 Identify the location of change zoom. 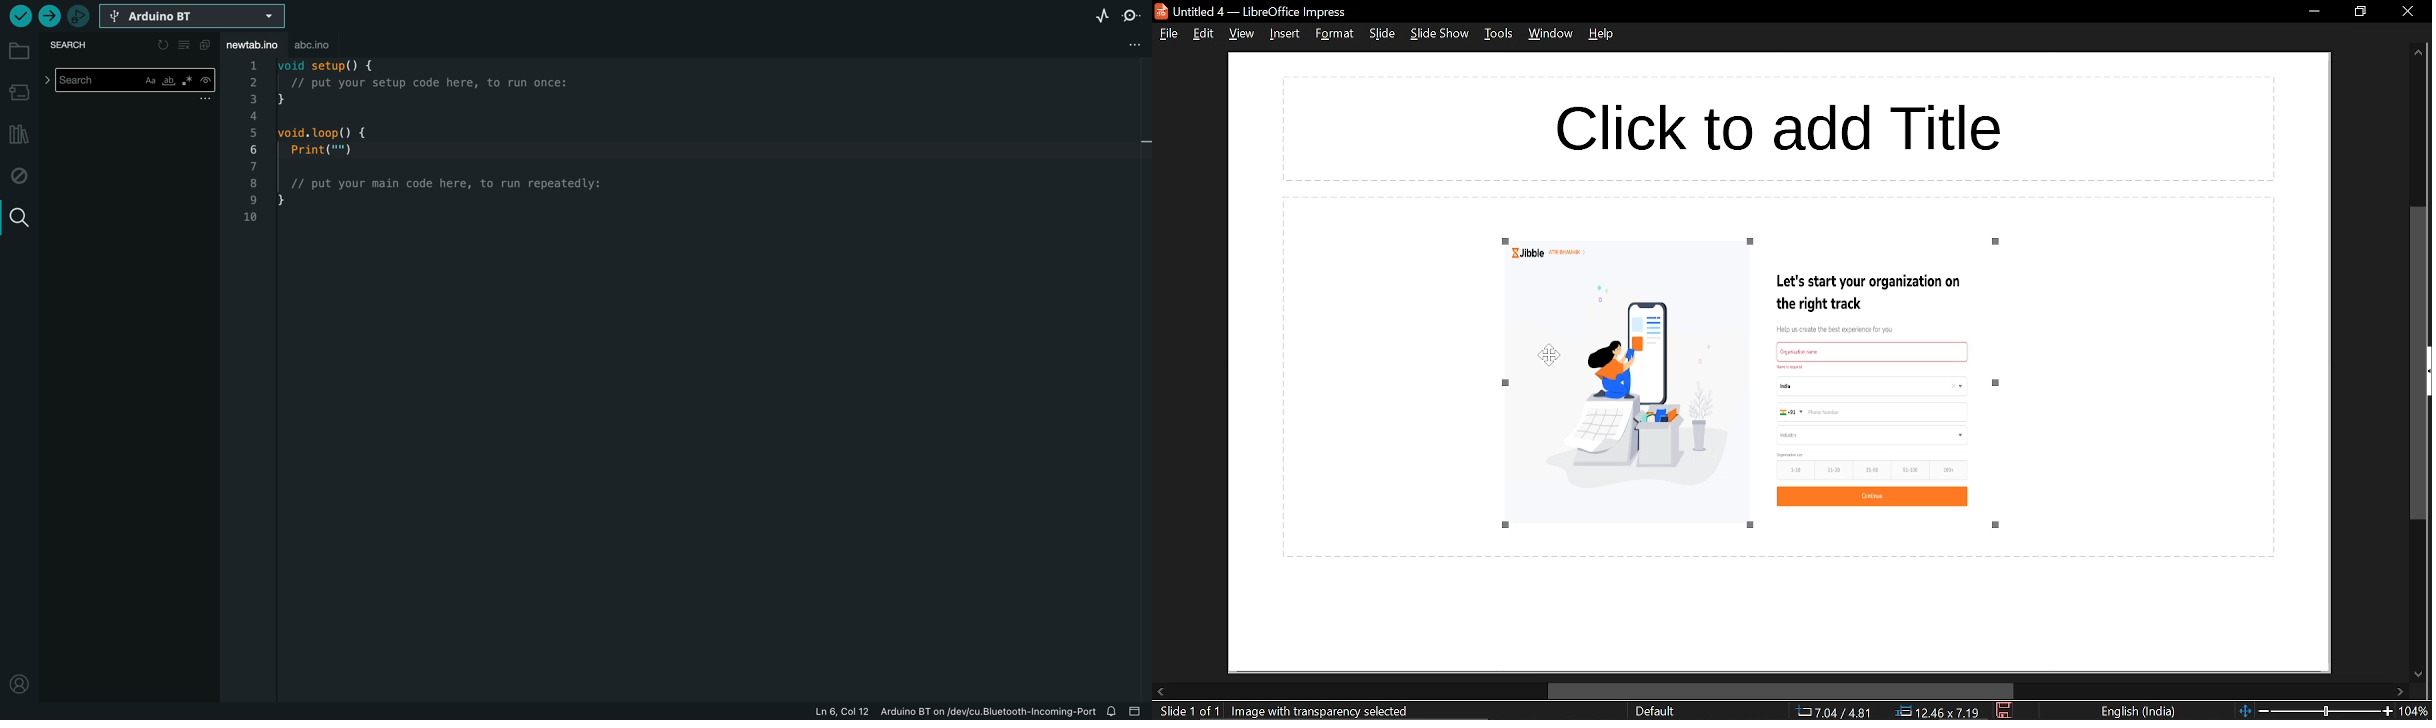
(2314, 712).